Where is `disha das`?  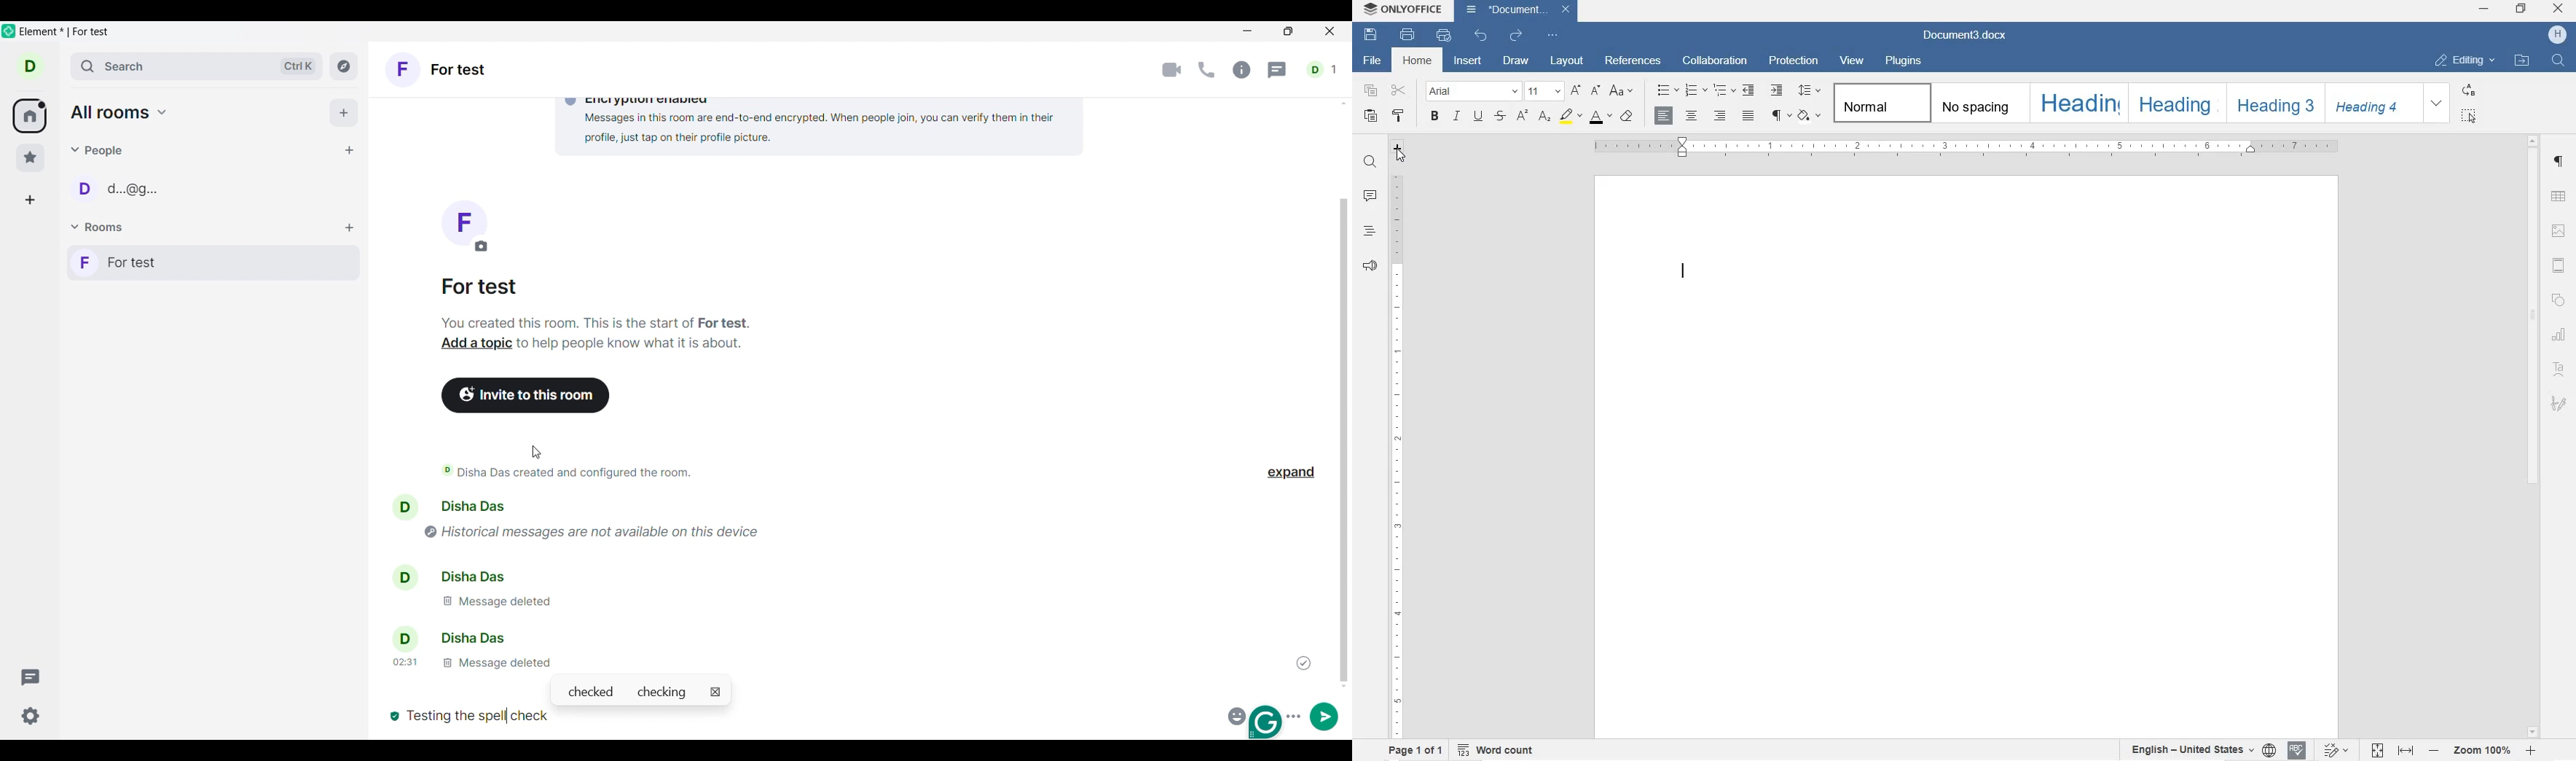 disha das is located at coordinates (452, 638).